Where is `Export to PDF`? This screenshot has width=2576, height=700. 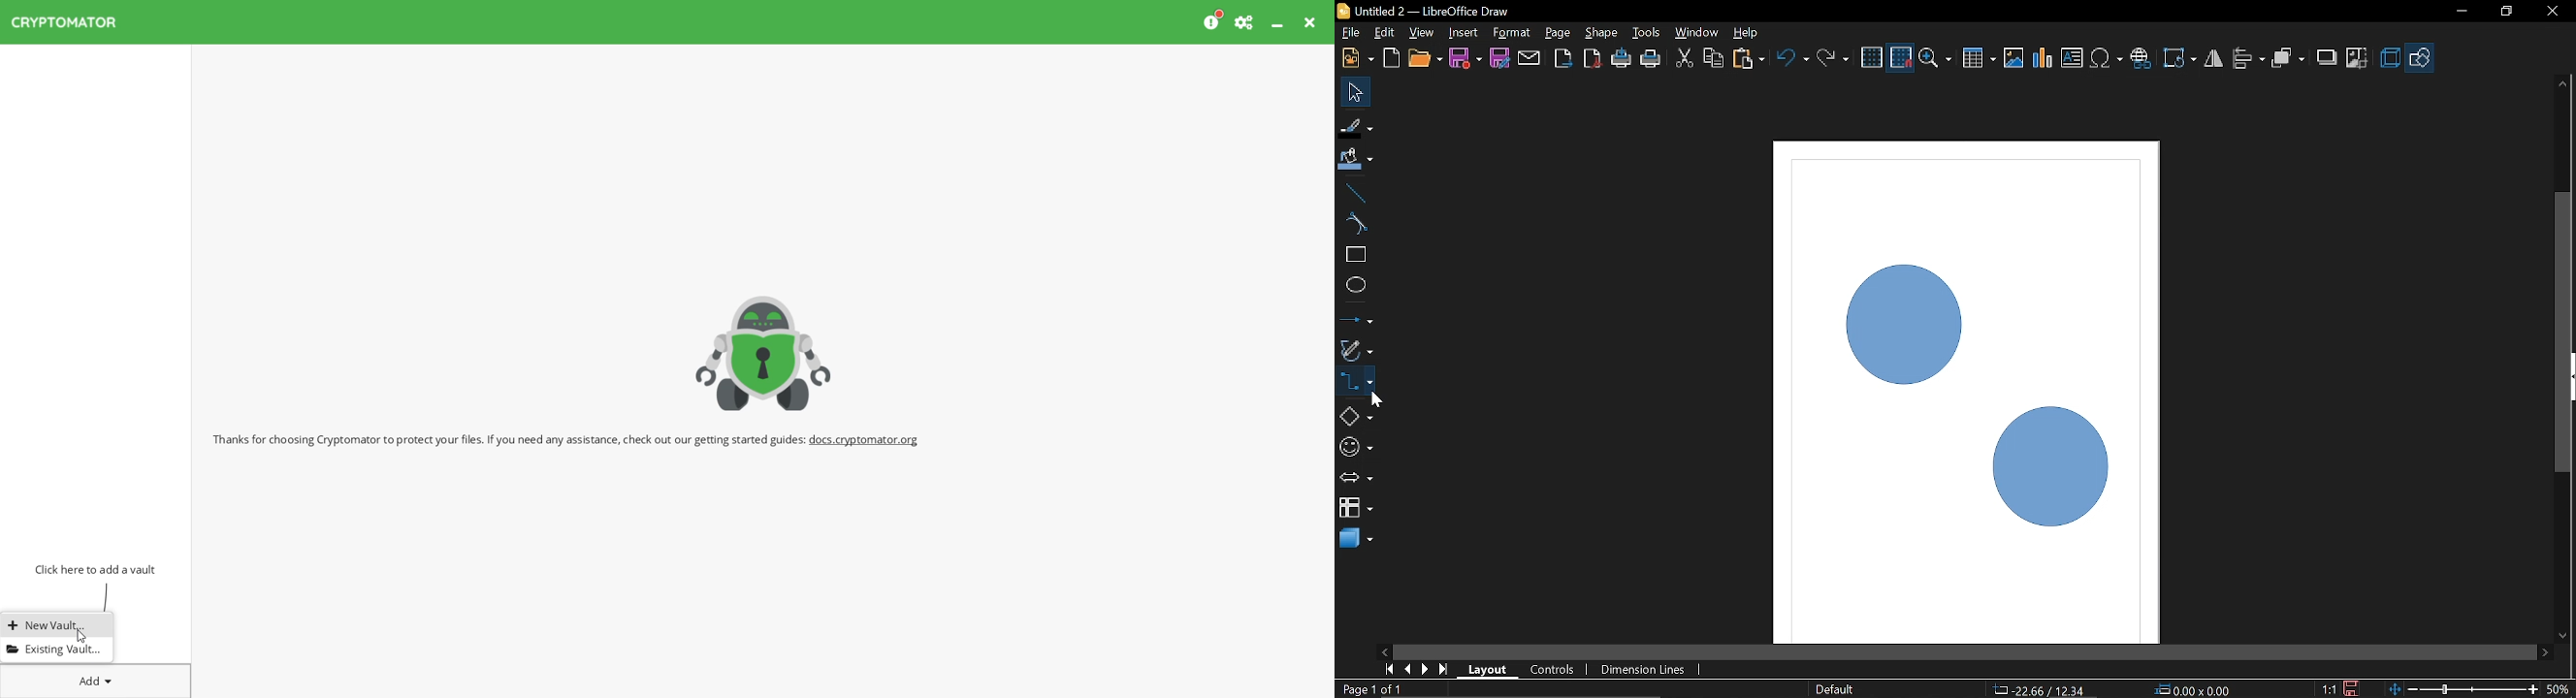
Export to PDF is located at coordinates (1594, 57).